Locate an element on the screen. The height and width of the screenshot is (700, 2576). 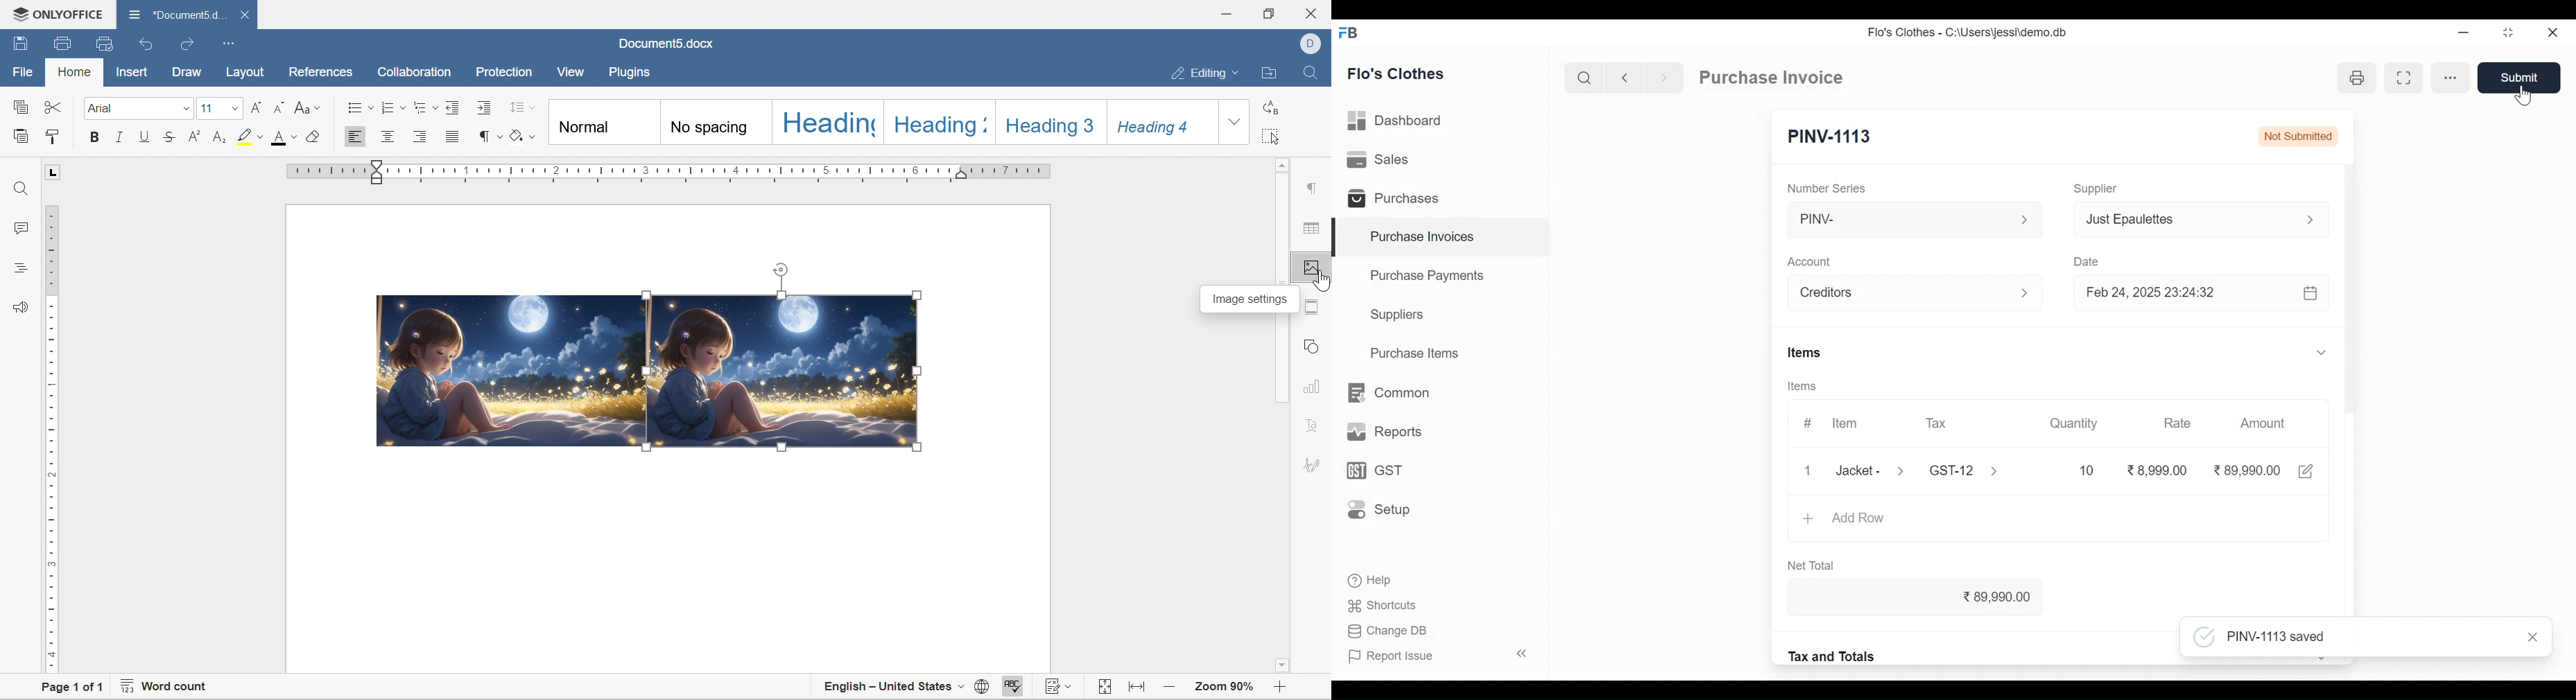
draw is located at coordinates (185, 70).